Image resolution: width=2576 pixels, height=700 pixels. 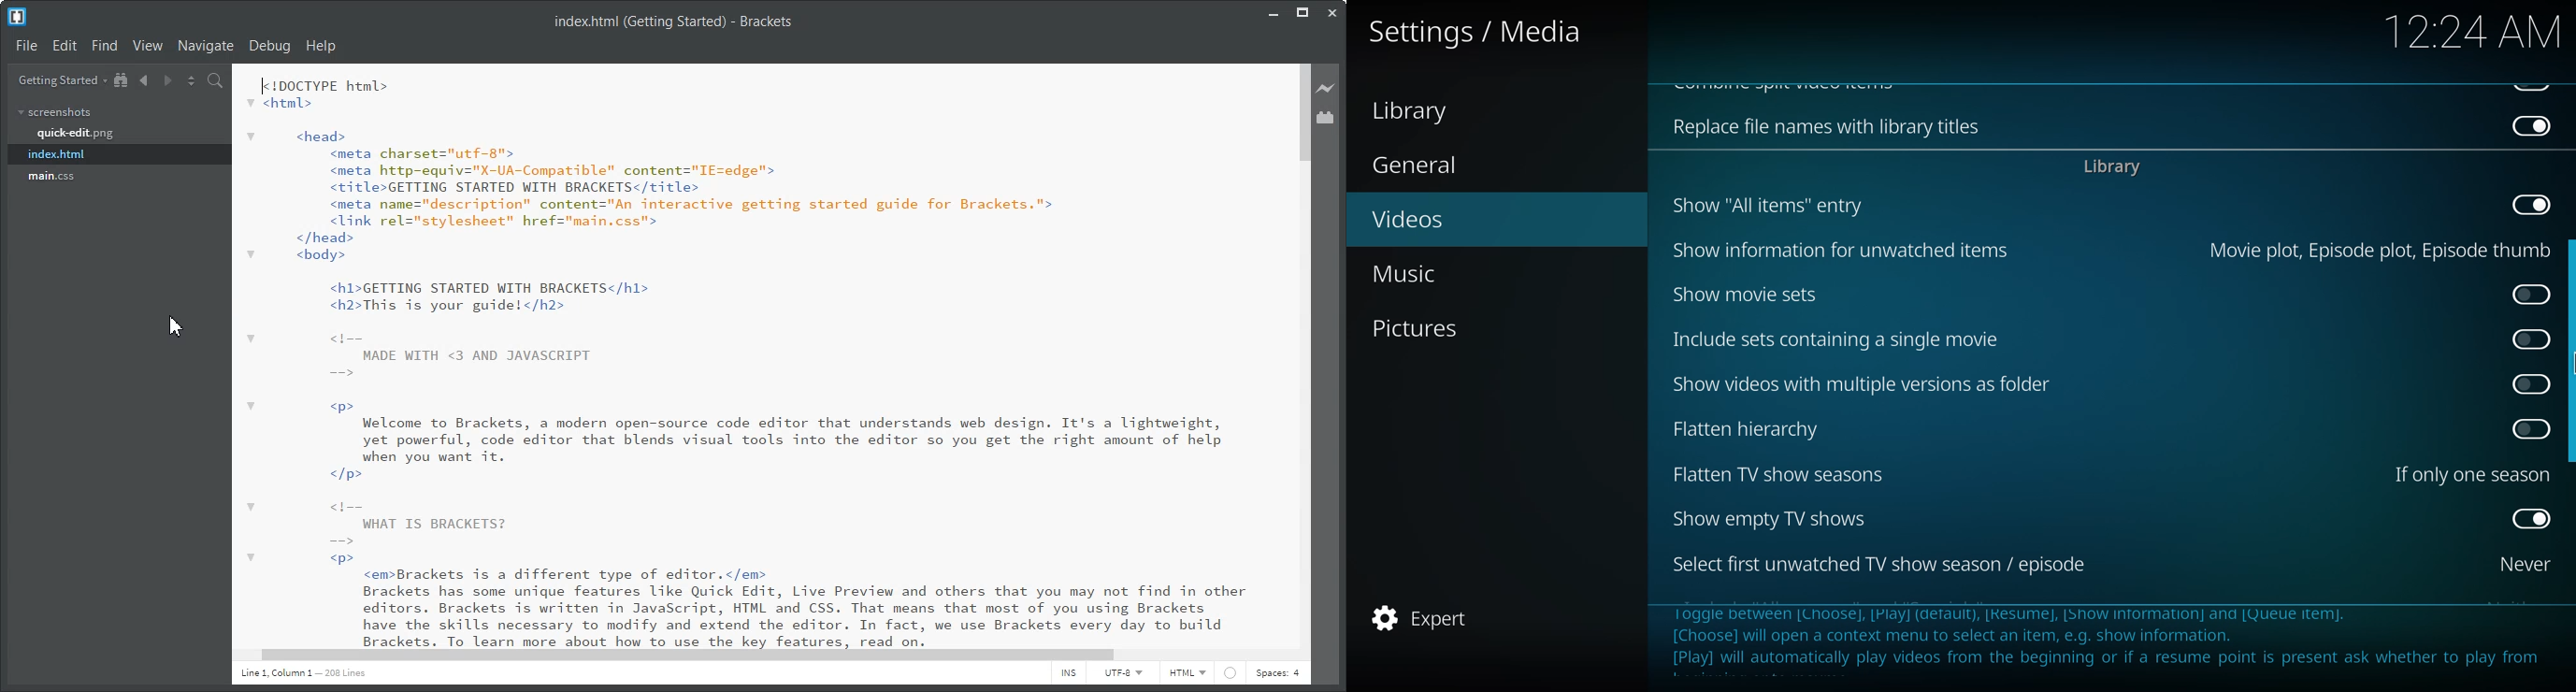 I want to click on INS, so click(x=1069, y=674).